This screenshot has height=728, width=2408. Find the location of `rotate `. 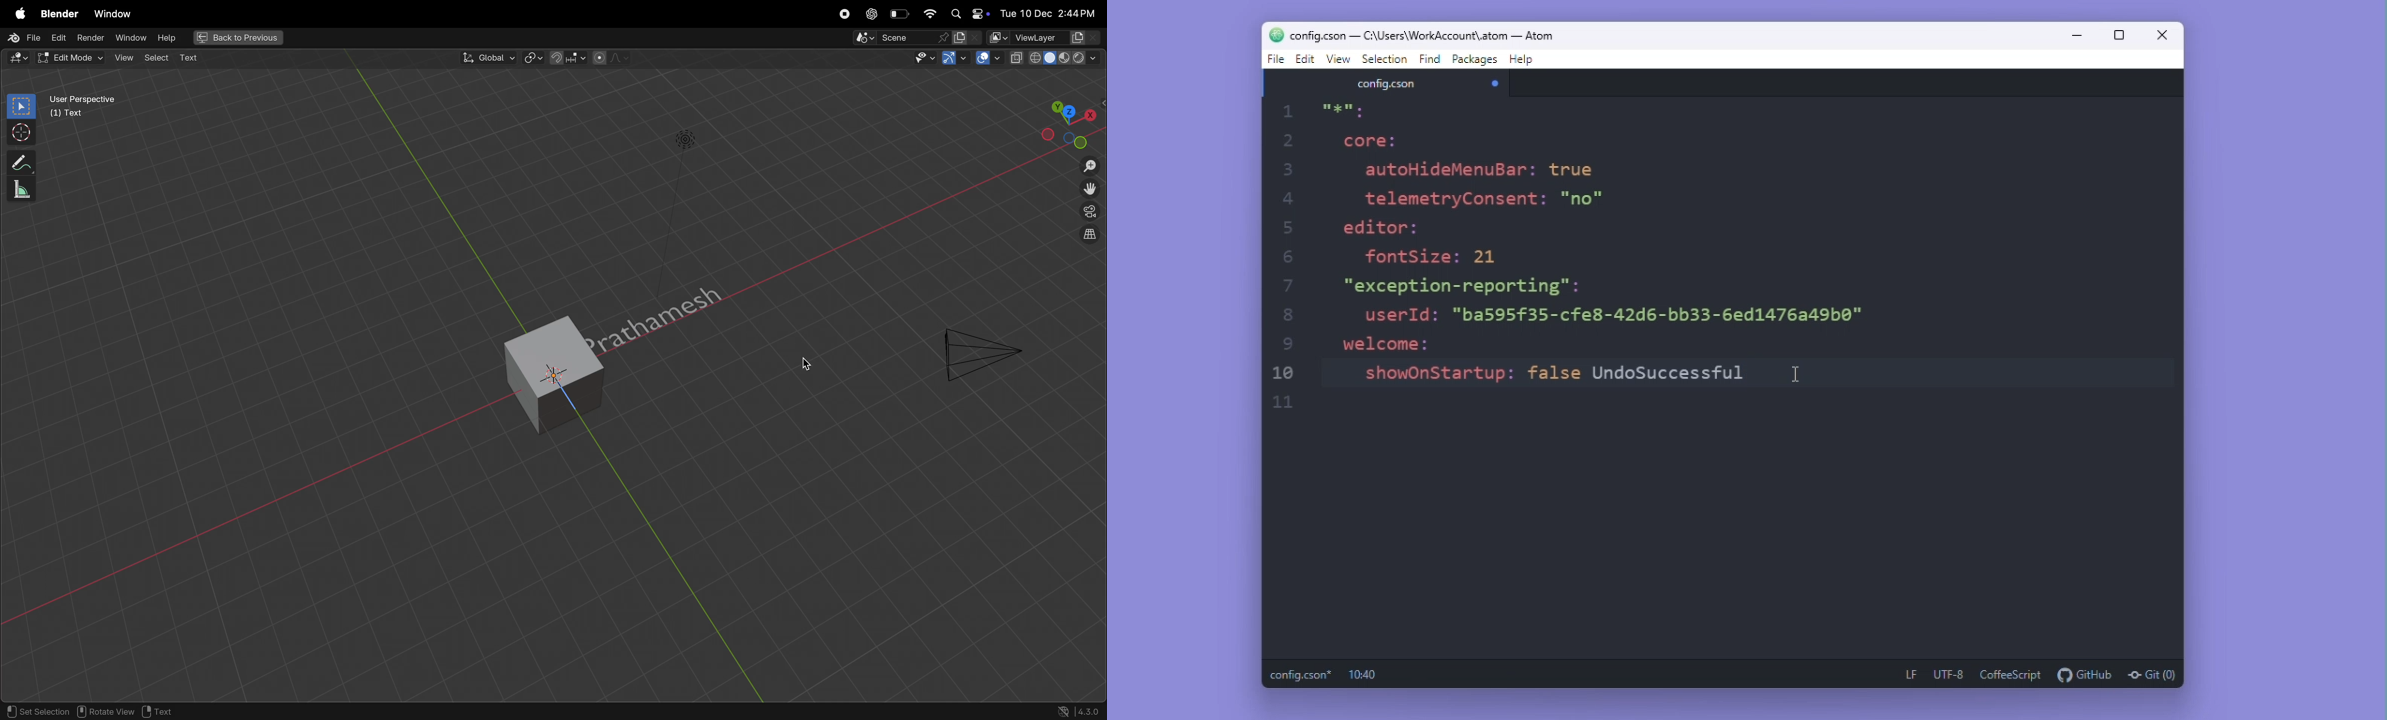

rotate  is located at coordinates (19, 188).